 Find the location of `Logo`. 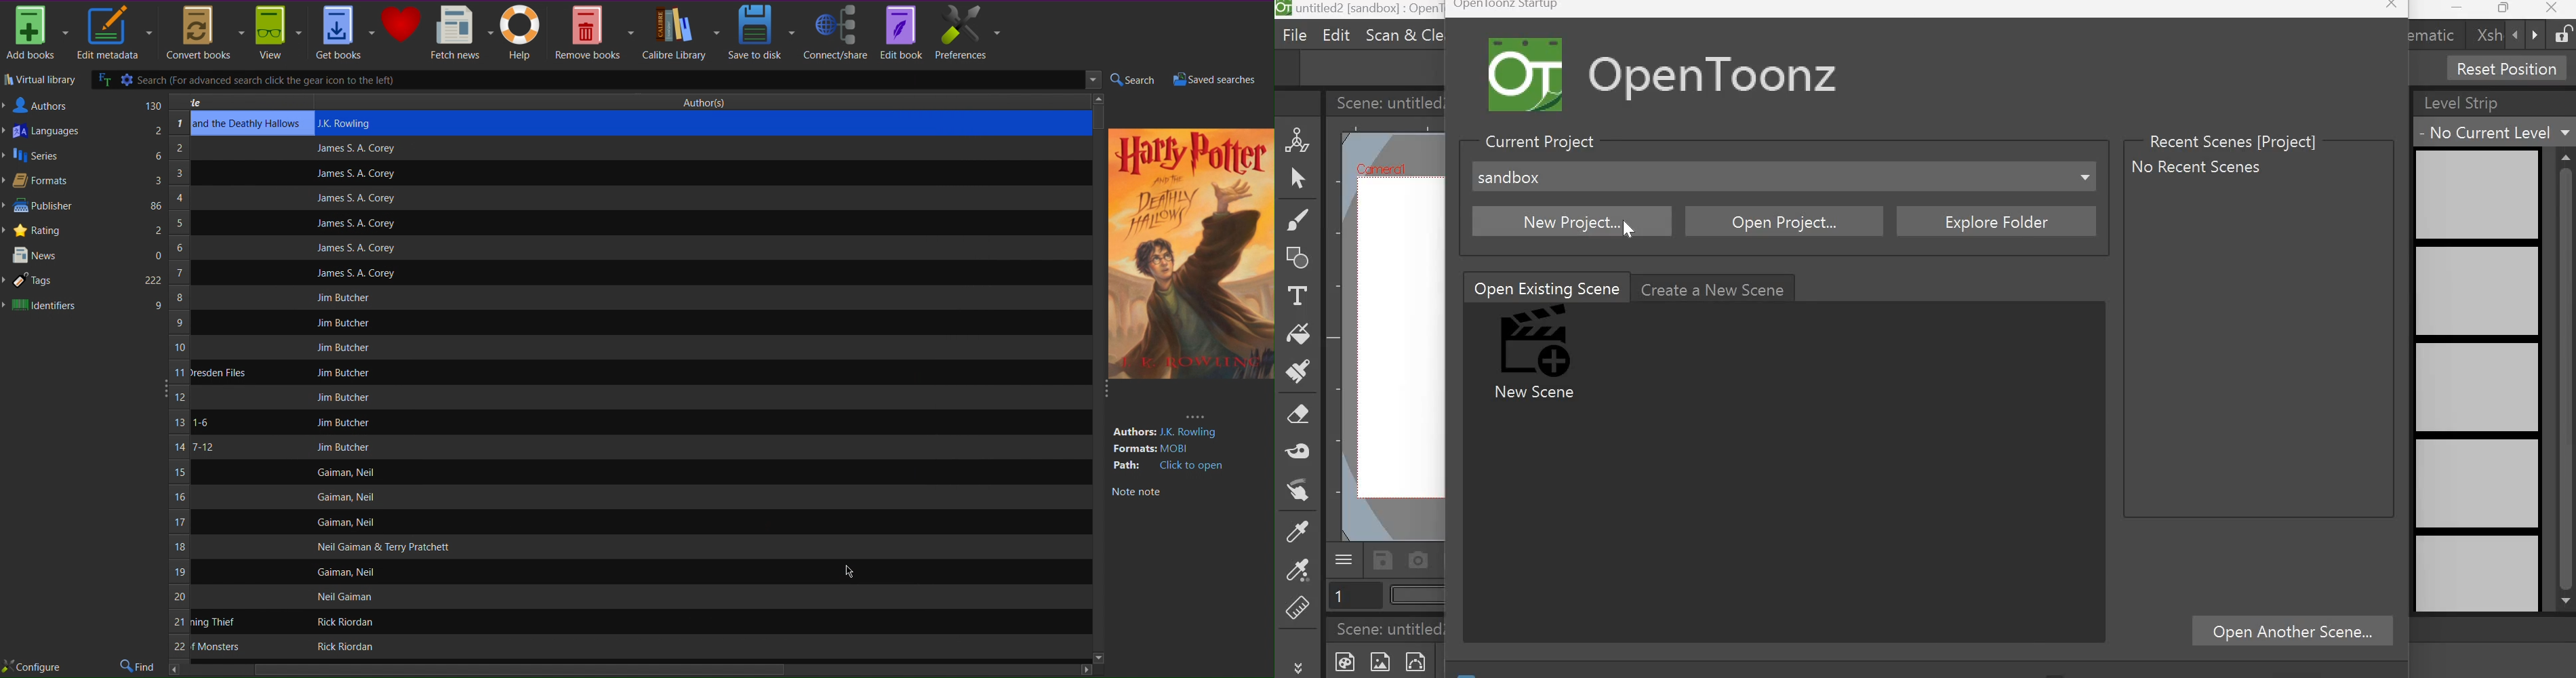

Logo is located at coordinates (1529, 75).